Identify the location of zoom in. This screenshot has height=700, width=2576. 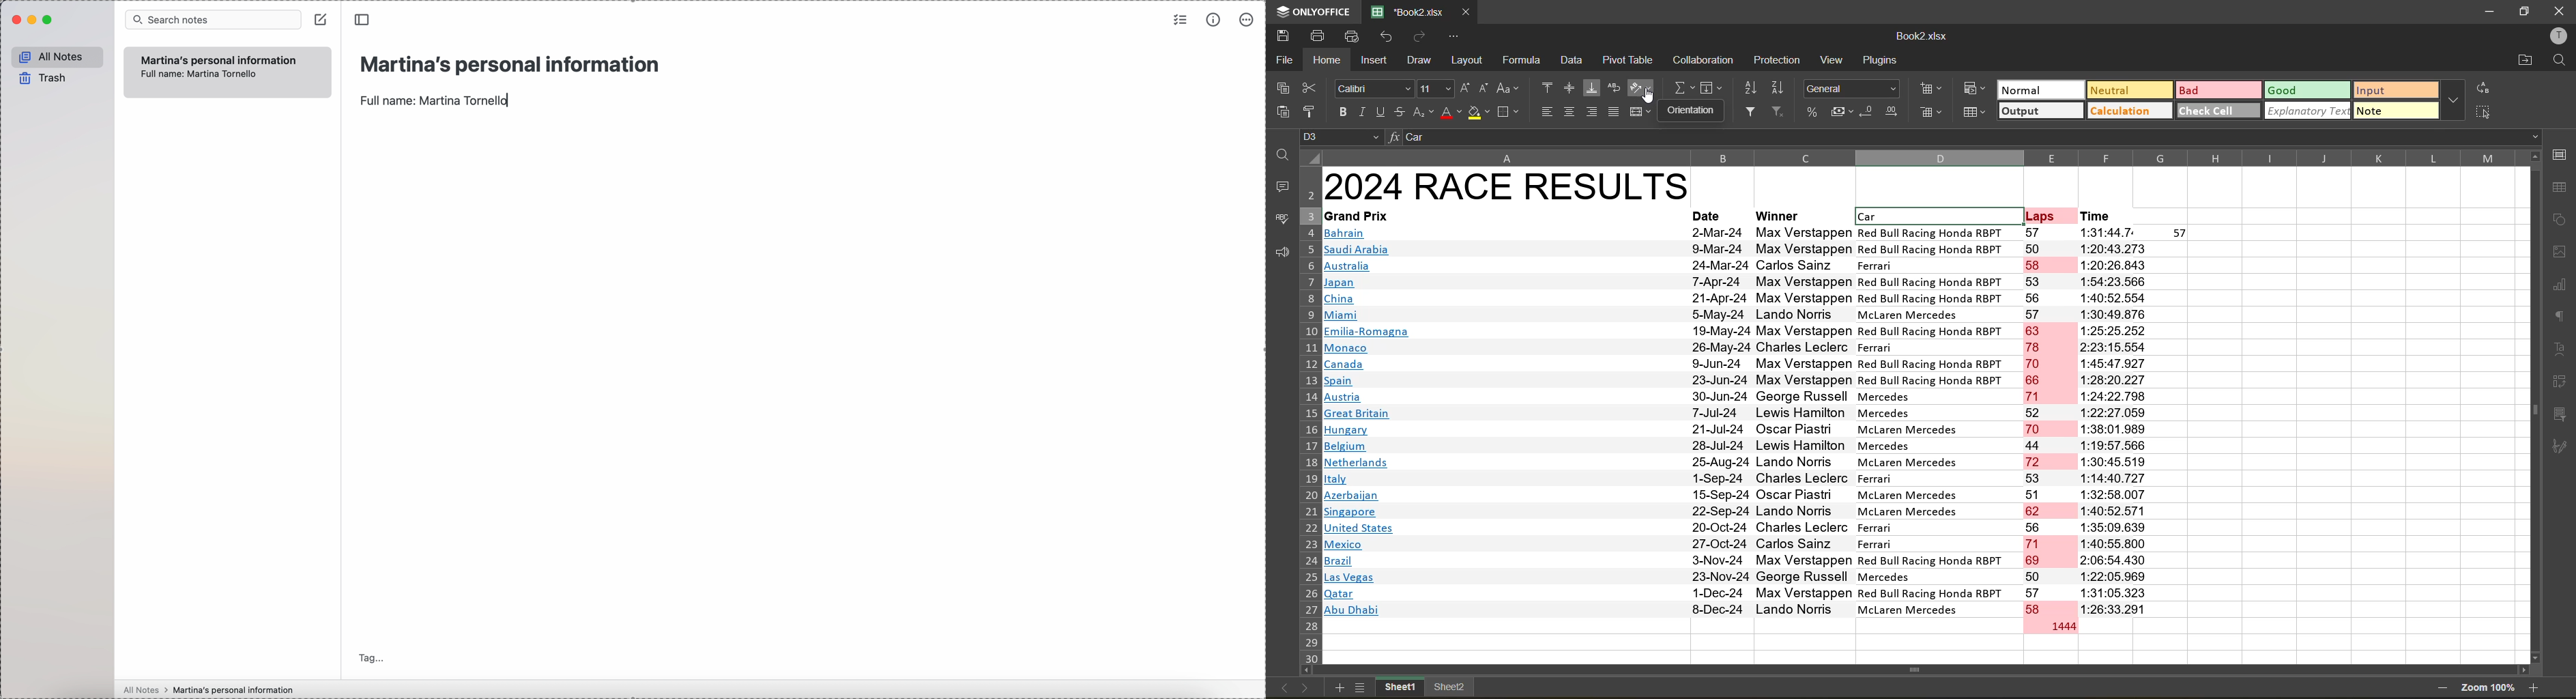
(2535, 687).